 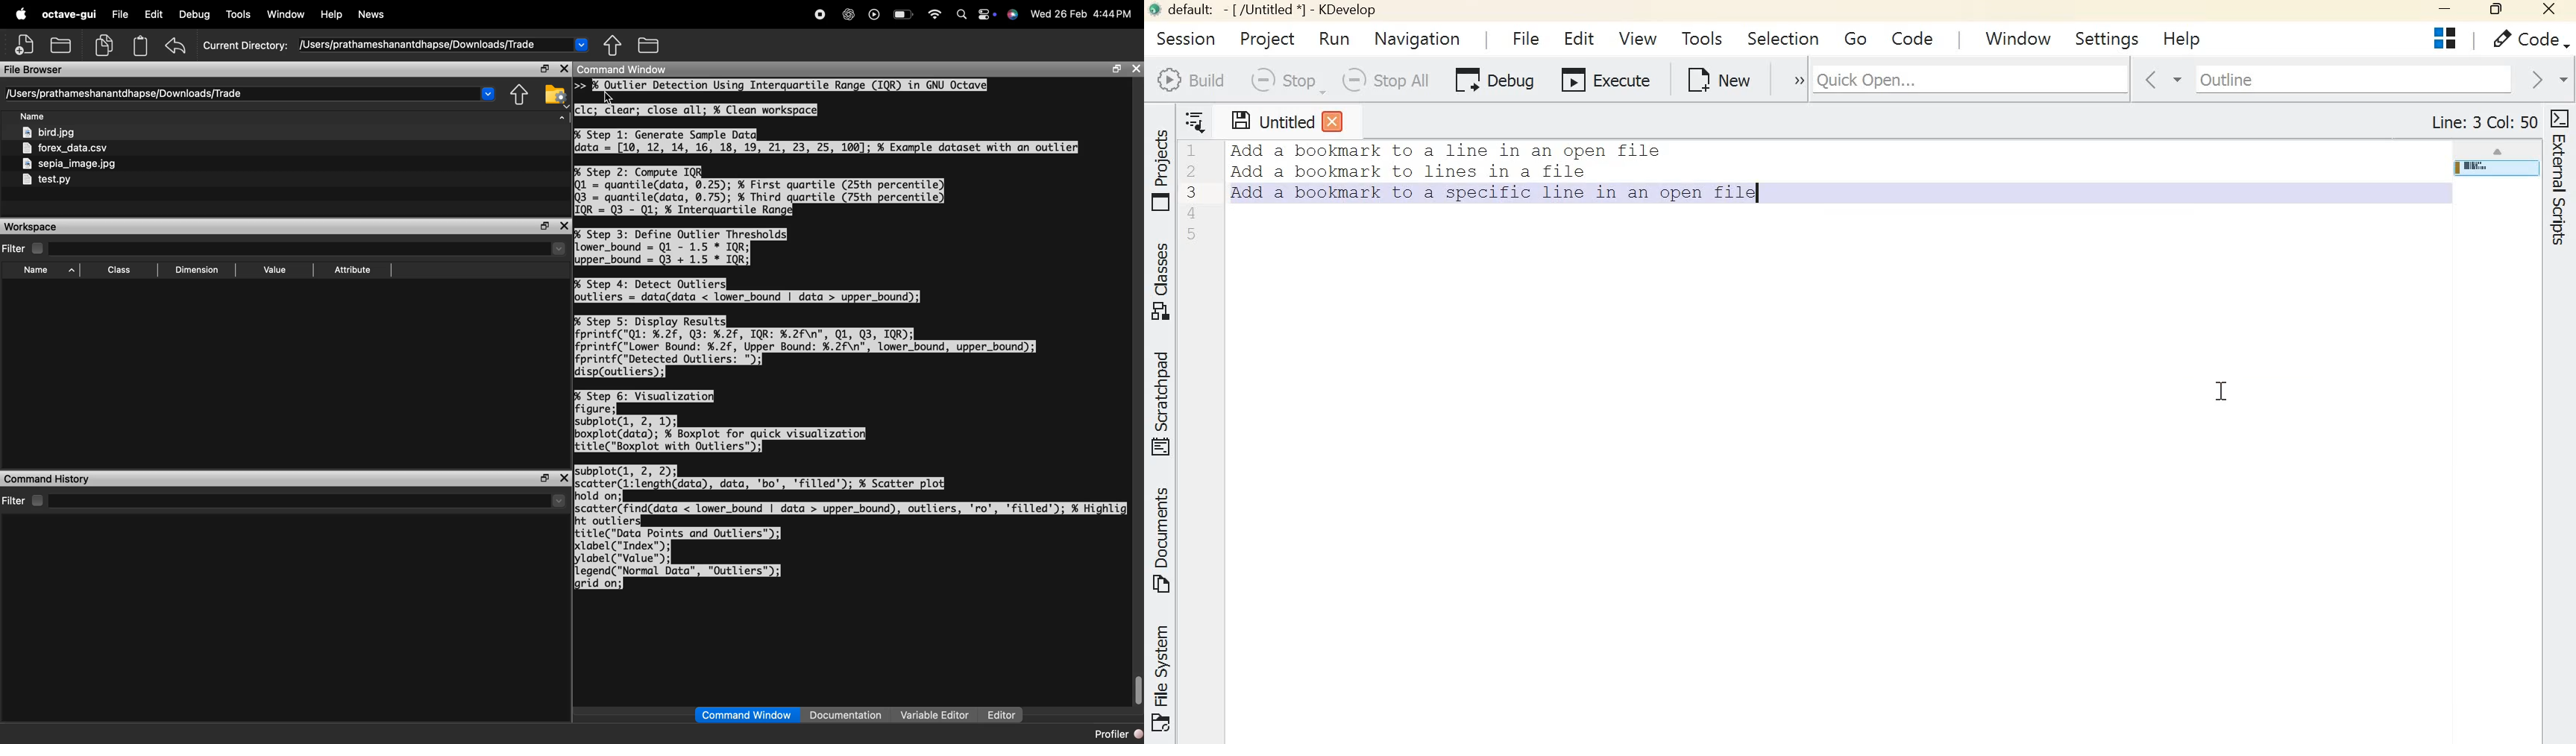 What do you see at coordinates (849, 16) in the screenshot?
I see `chatgpt` at bounding box center [849, 16].